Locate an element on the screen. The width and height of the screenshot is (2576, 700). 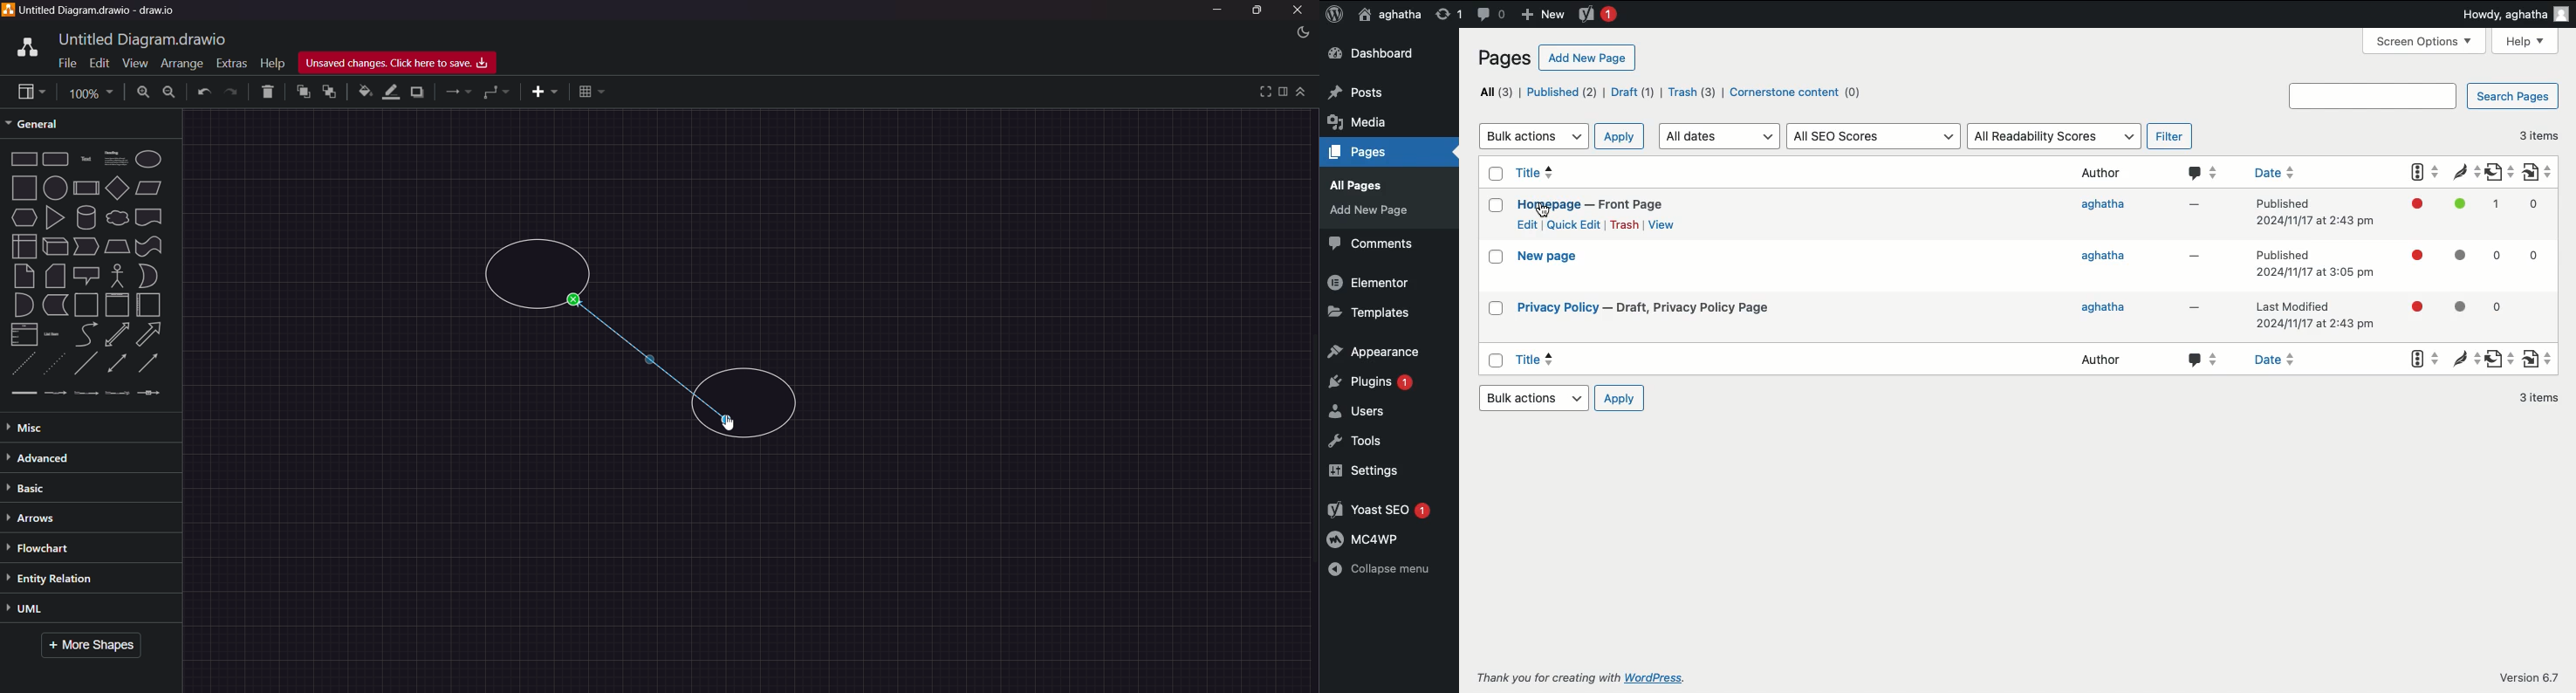
Extras is located at coordinates (231, 61).